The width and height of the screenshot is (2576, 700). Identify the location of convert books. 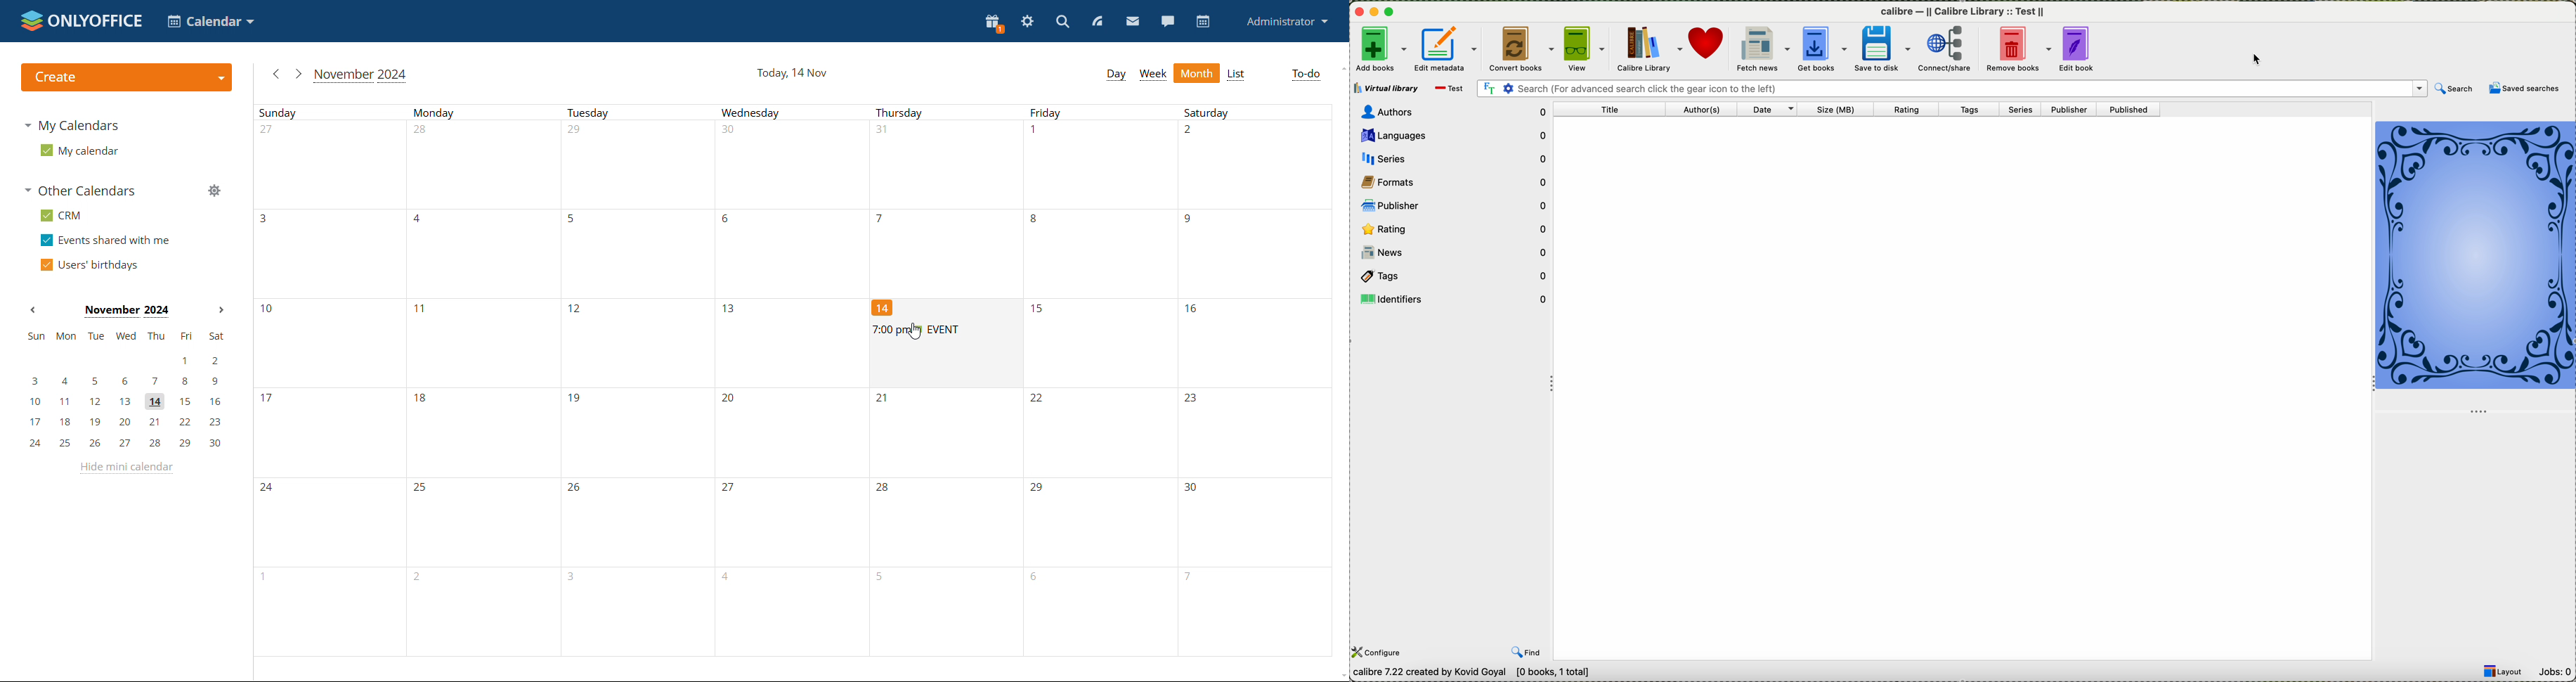
(1522, 49).